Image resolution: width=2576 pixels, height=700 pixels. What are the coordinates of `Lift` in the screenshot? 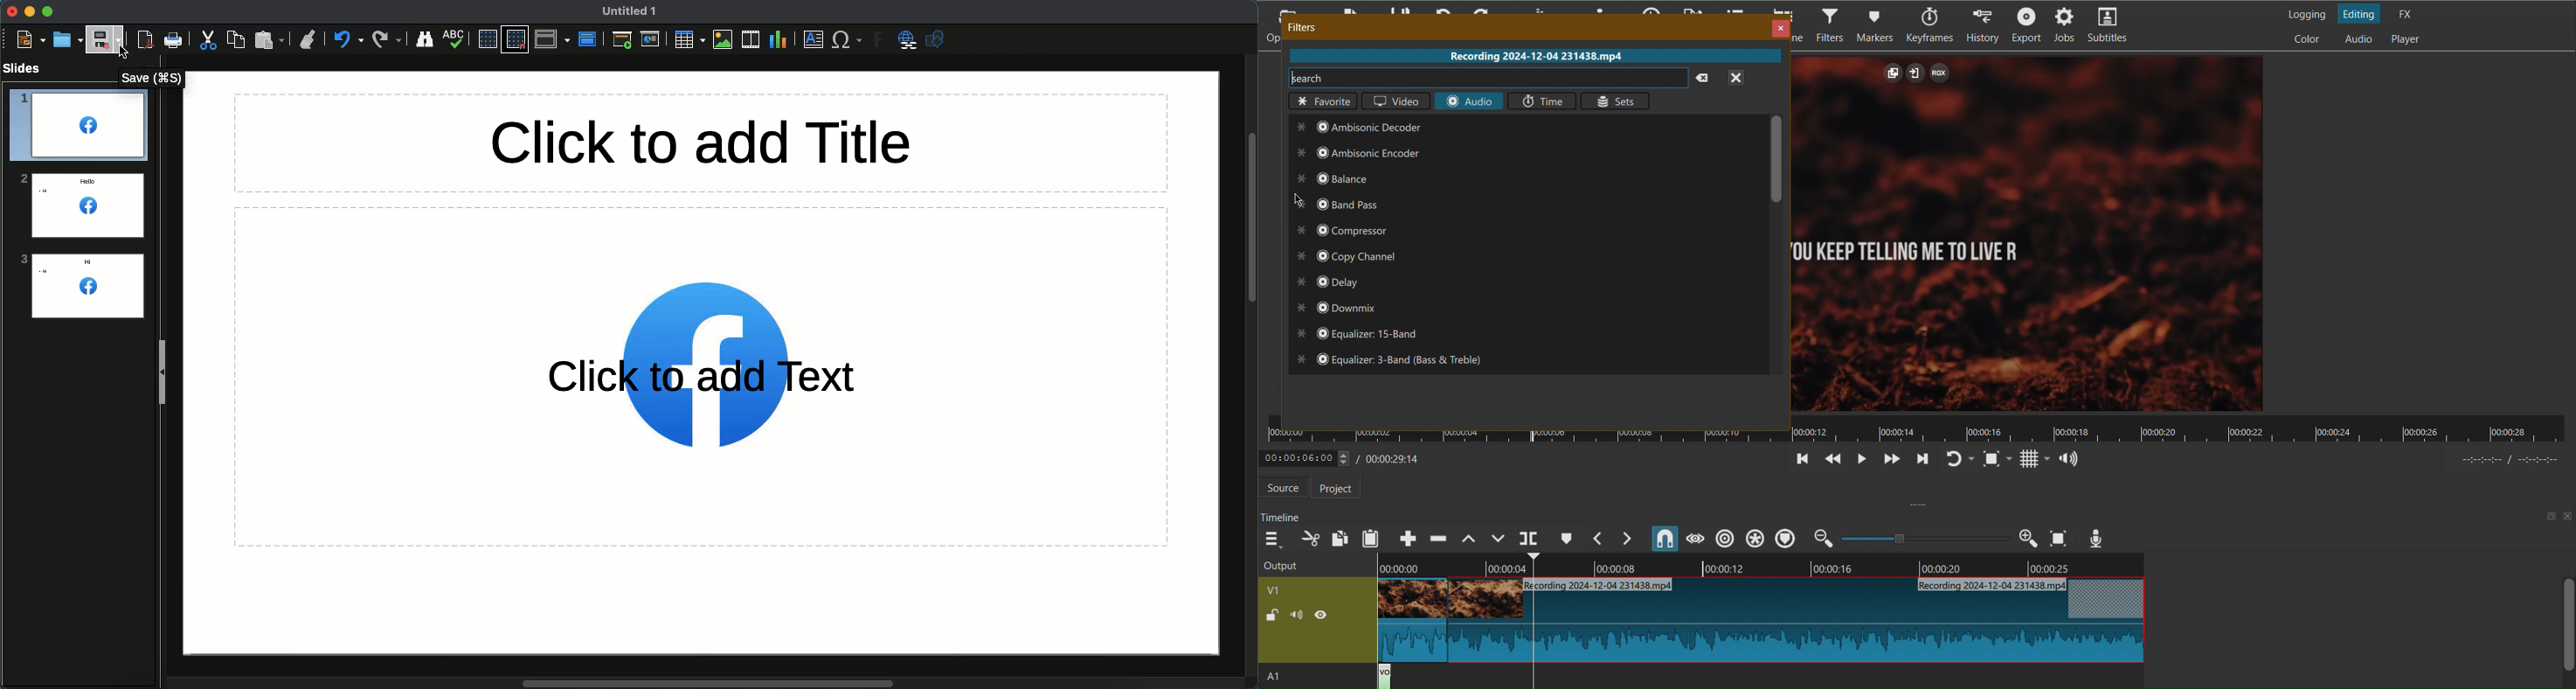 It's located at (1467, 538).